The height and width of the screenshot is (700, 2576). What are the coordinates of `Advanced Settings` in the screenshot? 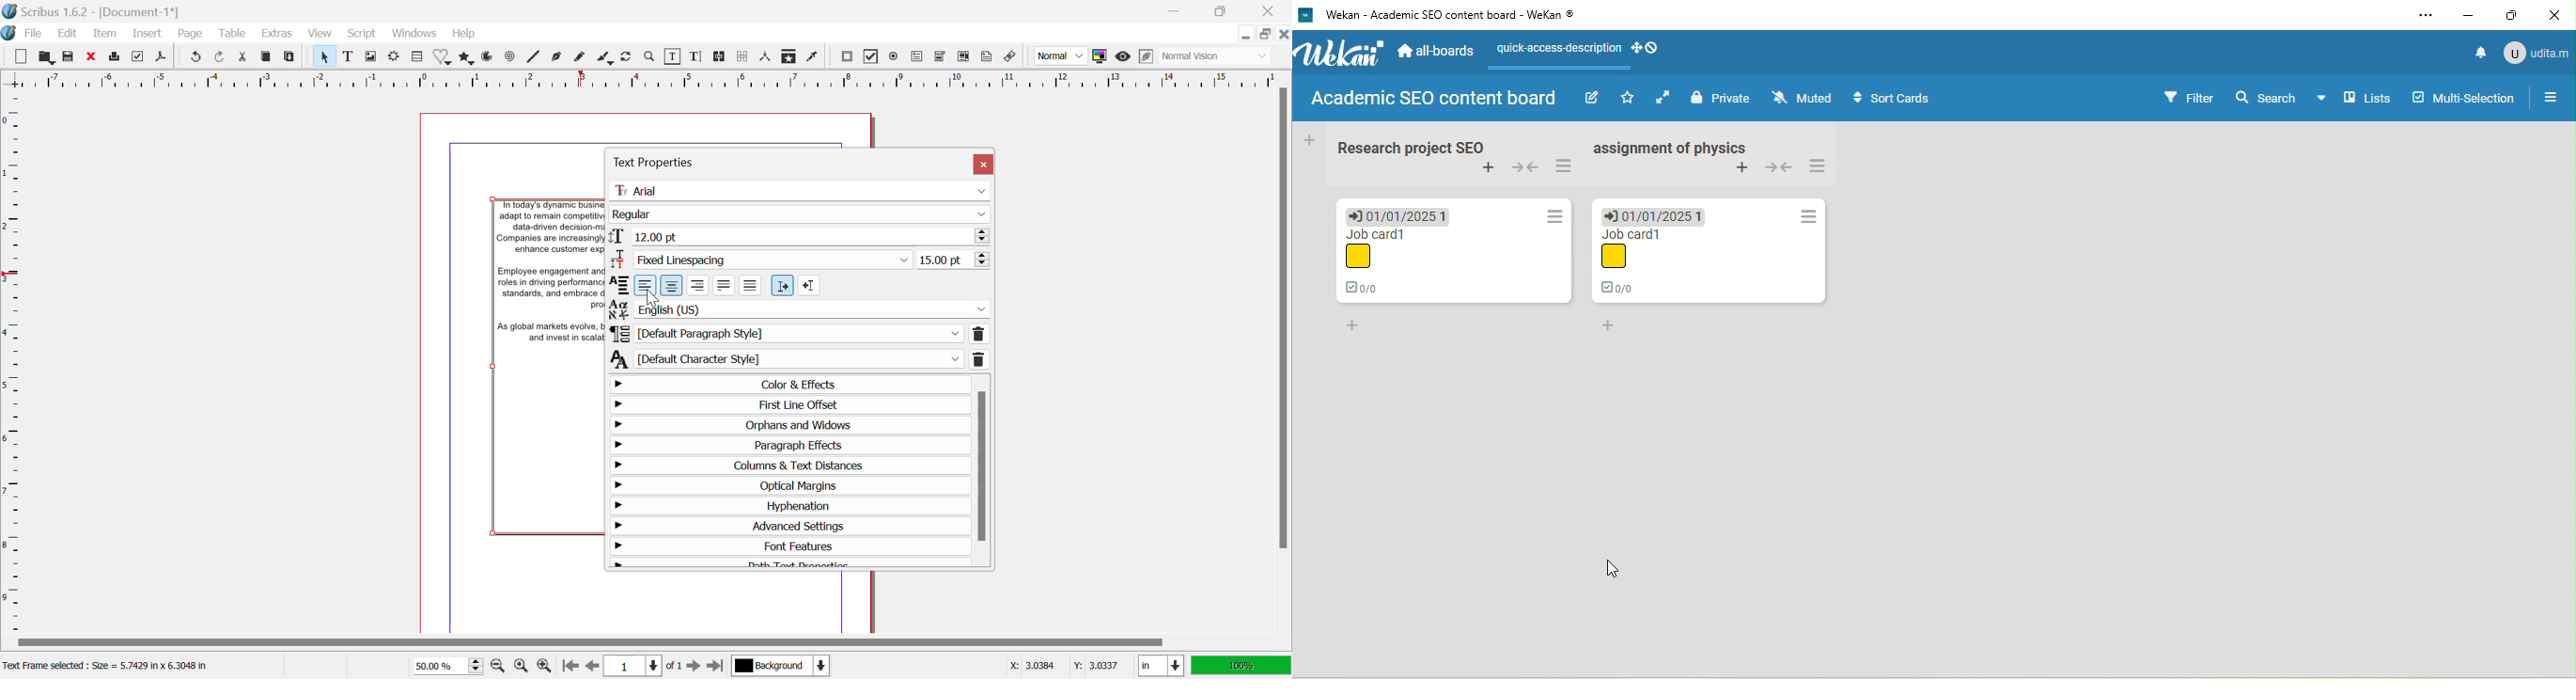 It's located at (787, 525).